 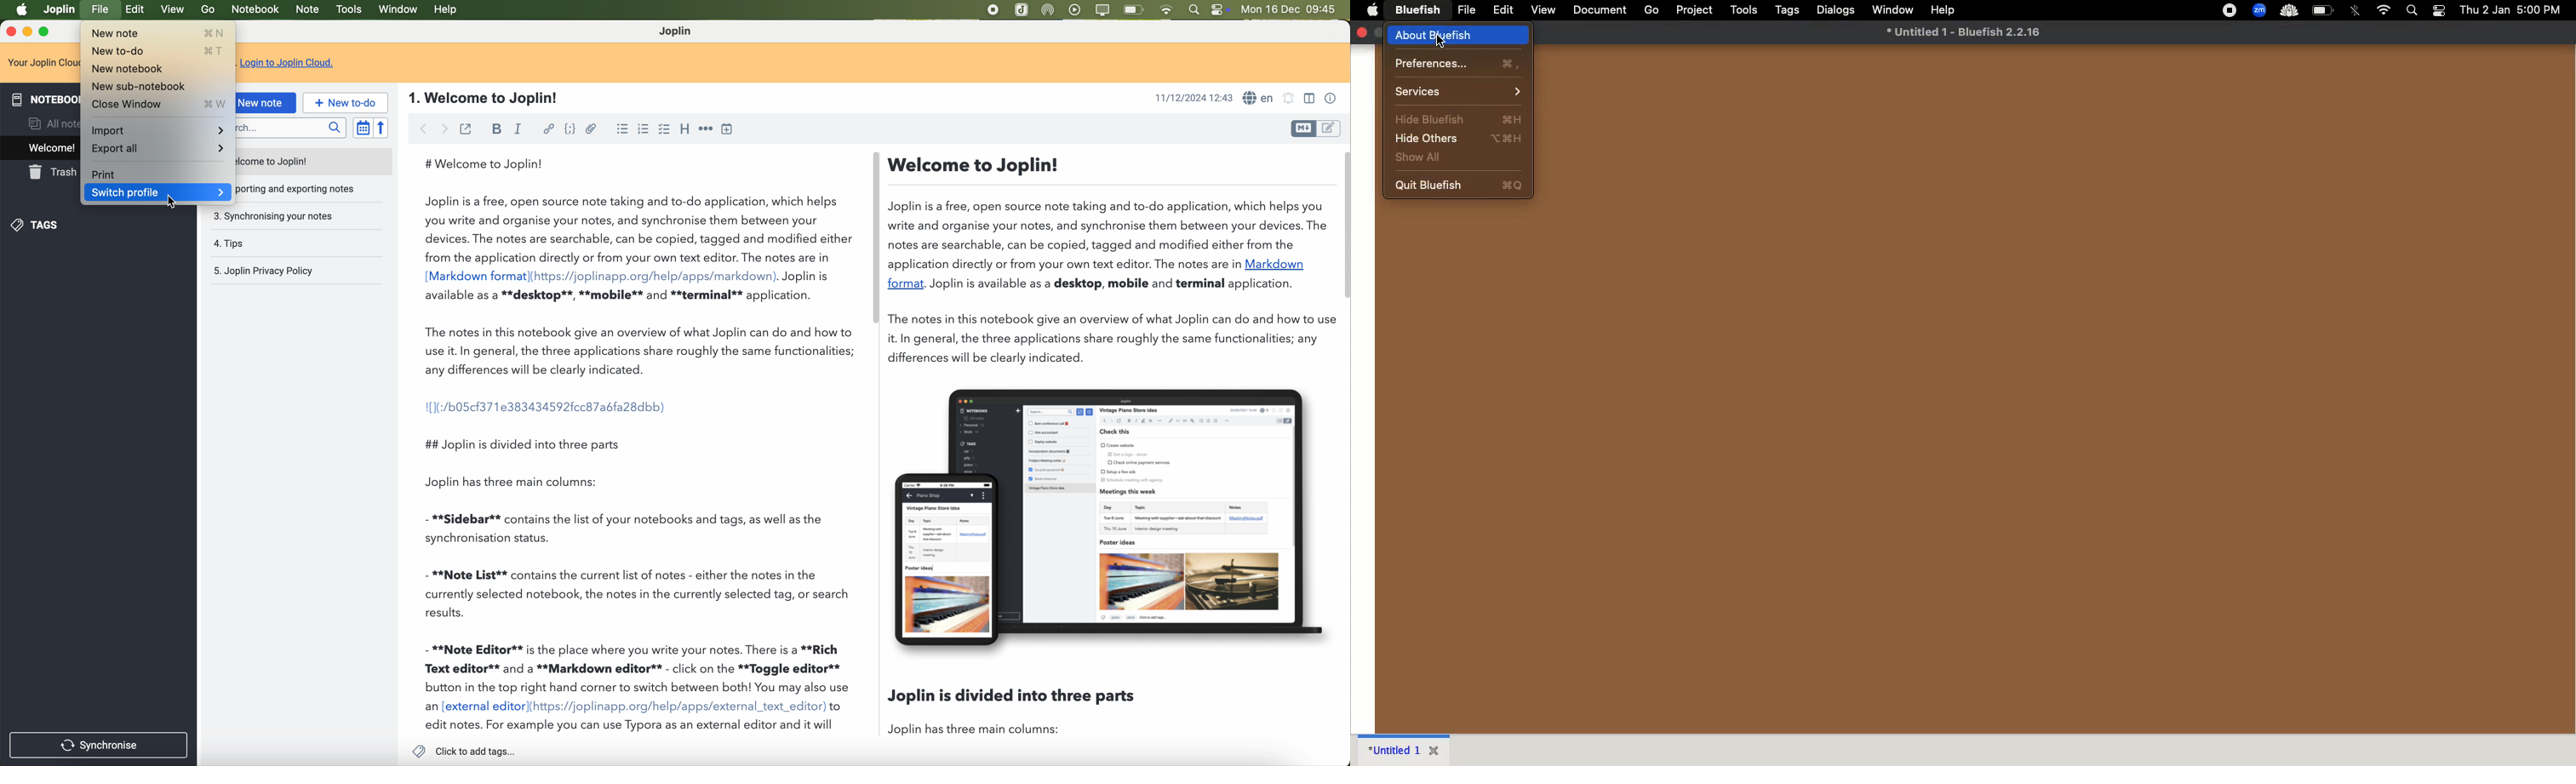 I want to click on controls, so click(x=1224, y=10).